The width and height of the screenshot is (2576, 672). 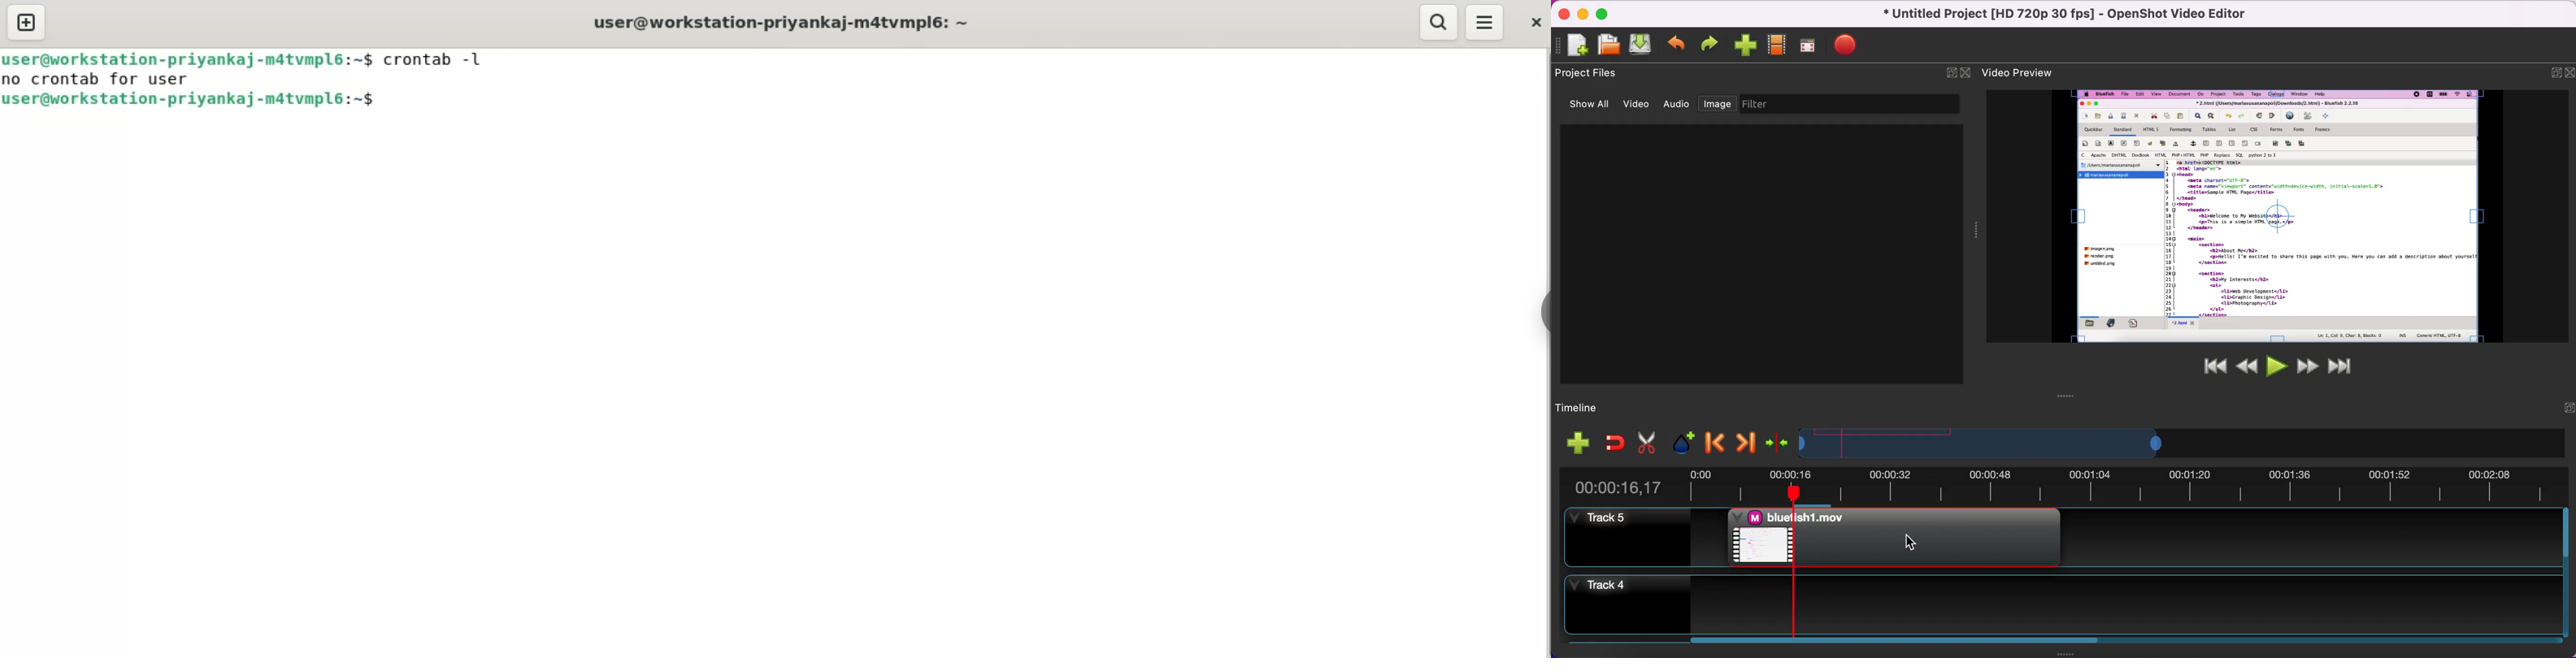 What do you see at coordinates (1713, 439) in the screenshot?
I see `previous marker` at bounding box center [1713, 439].